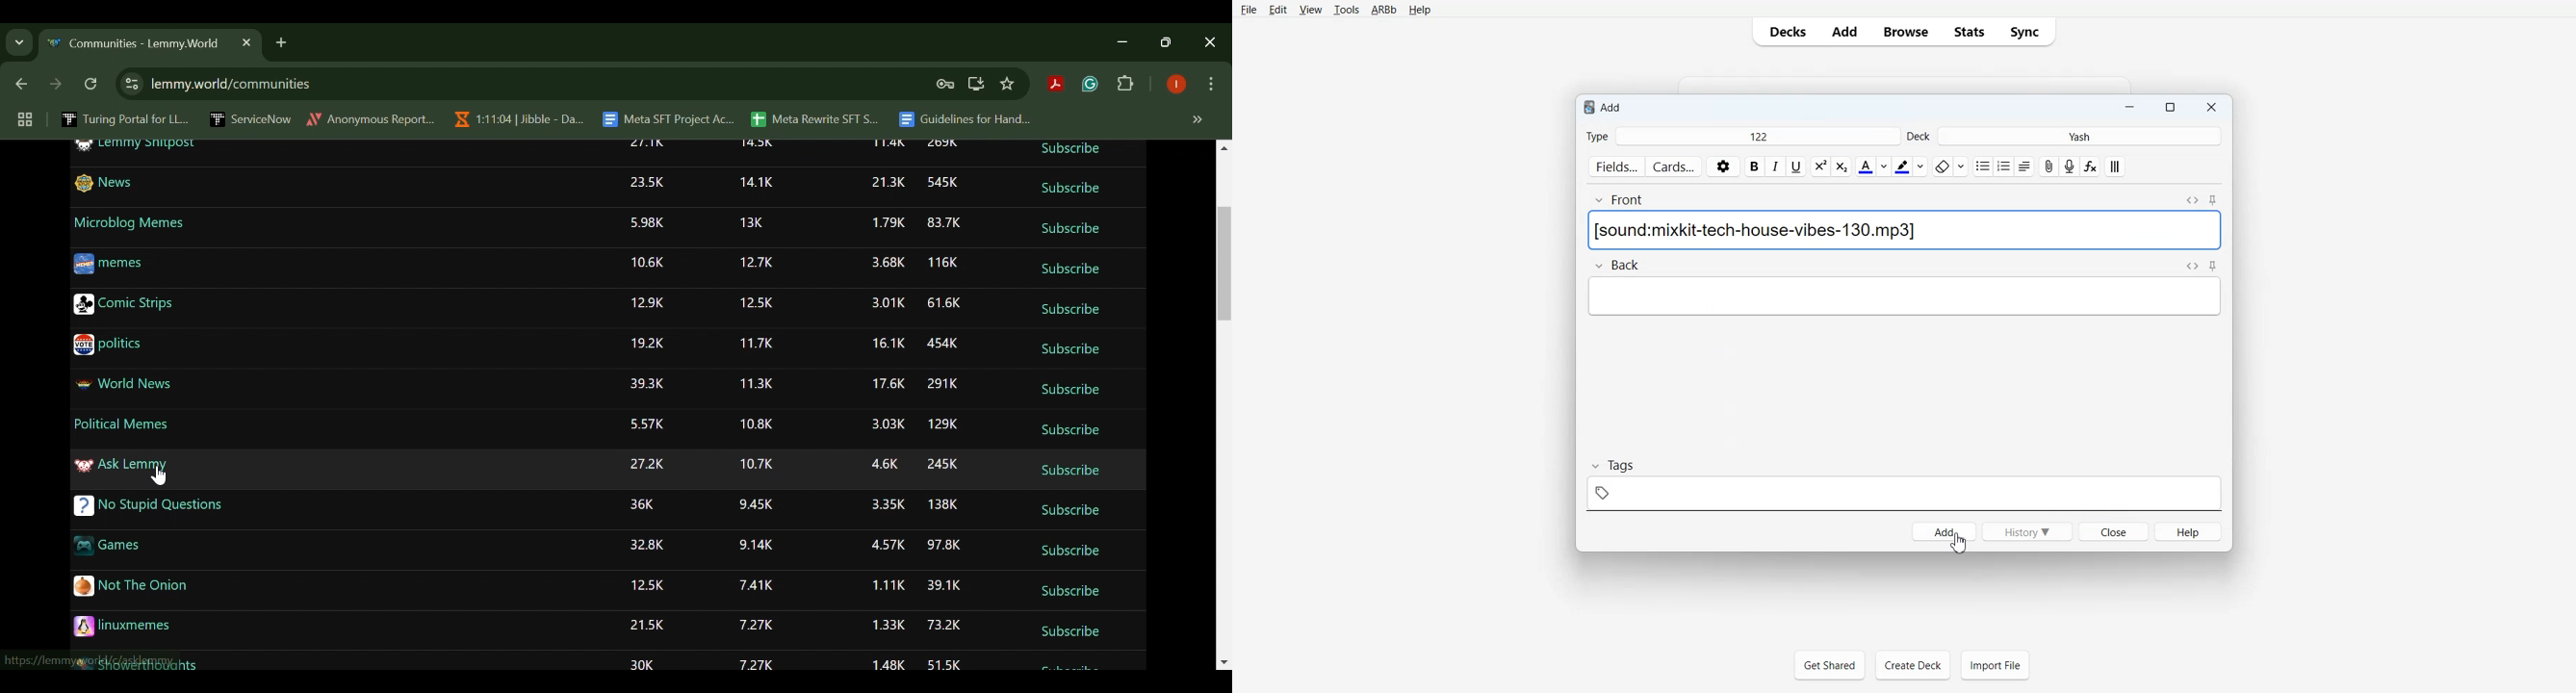  What do you see at coordinates (889, 346) in the screenshot?
I see `16.1K` at bounding box center [889, 346].